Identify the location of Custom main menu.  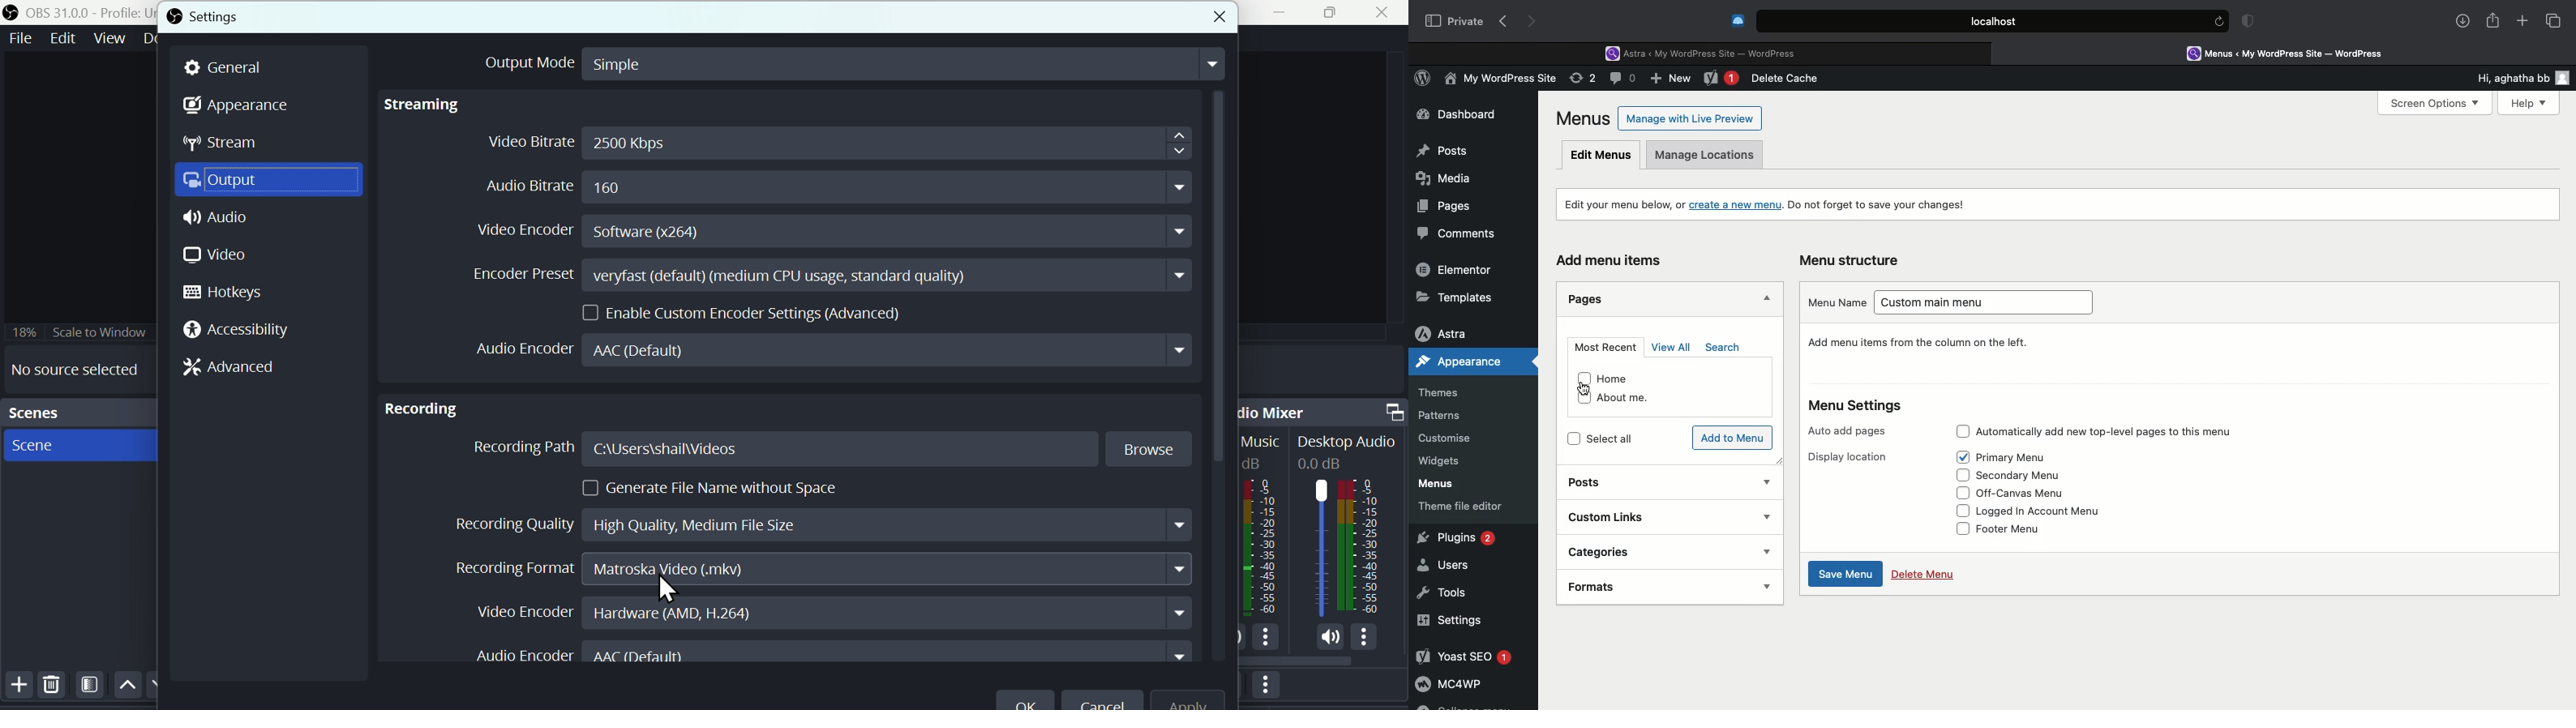
(1990, 305).